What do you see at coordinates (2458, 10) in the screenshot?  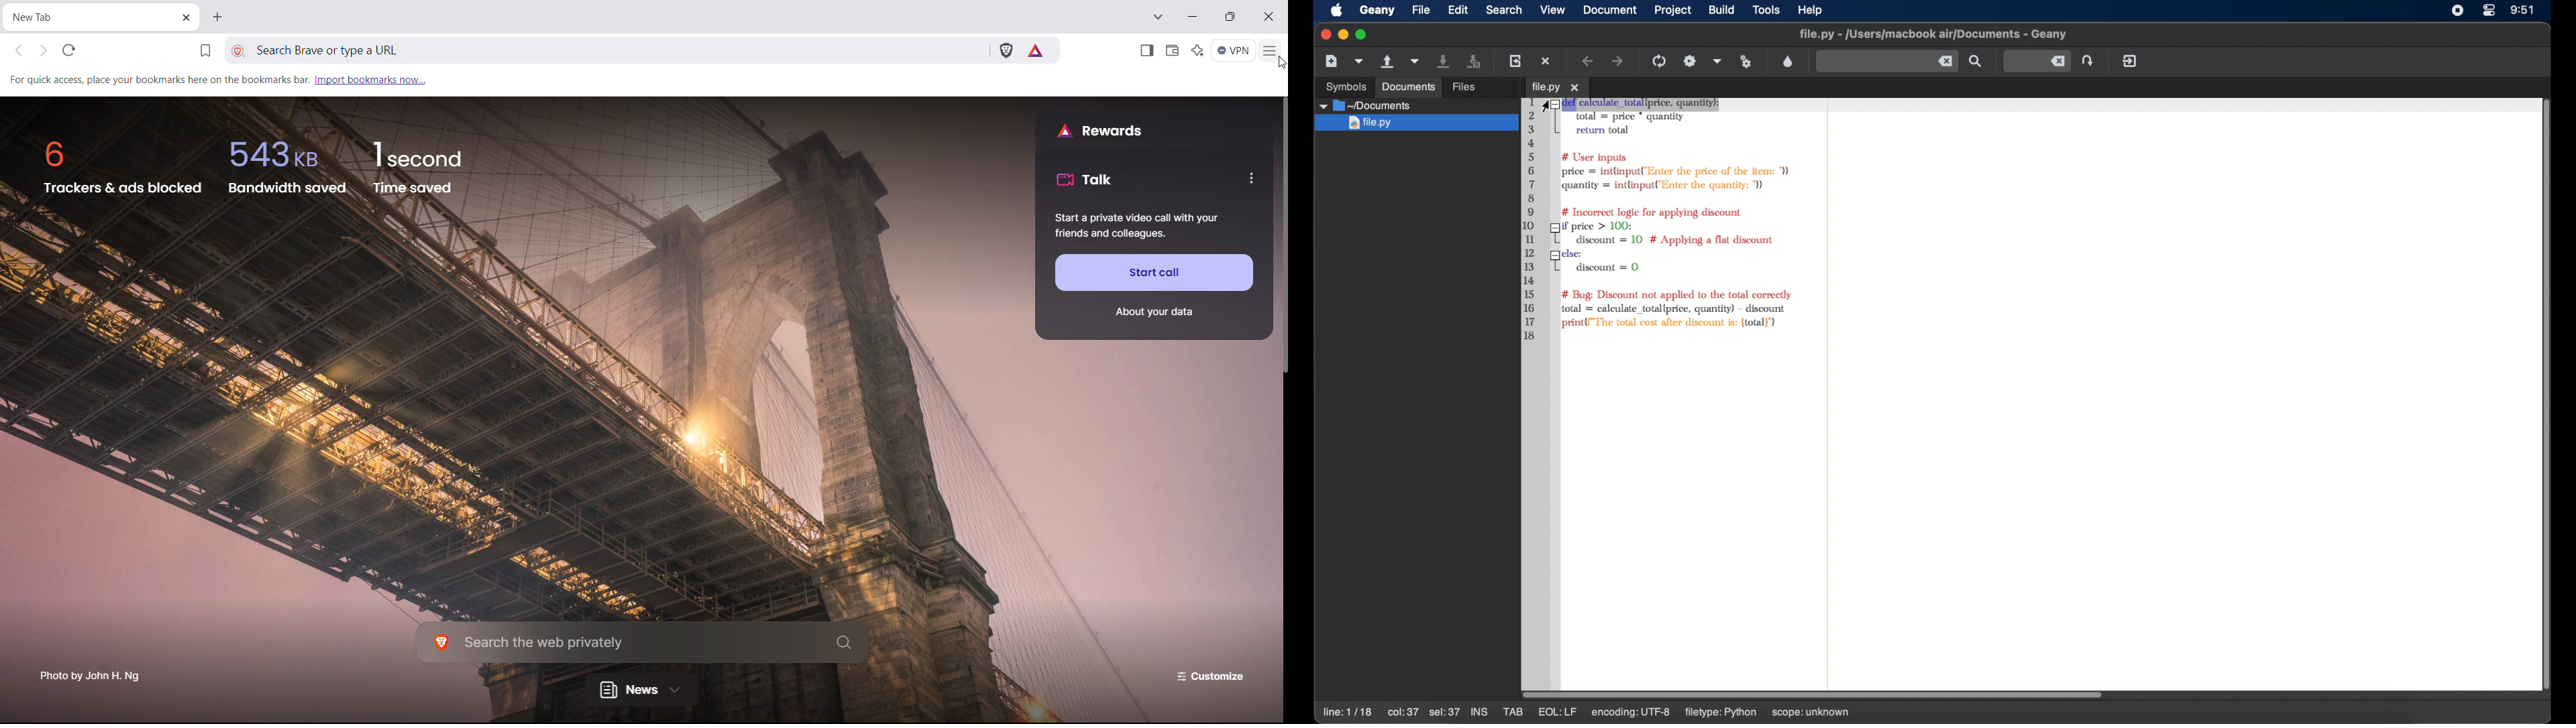 I see `screen recorder icon` at bounding box center [2458, 10].